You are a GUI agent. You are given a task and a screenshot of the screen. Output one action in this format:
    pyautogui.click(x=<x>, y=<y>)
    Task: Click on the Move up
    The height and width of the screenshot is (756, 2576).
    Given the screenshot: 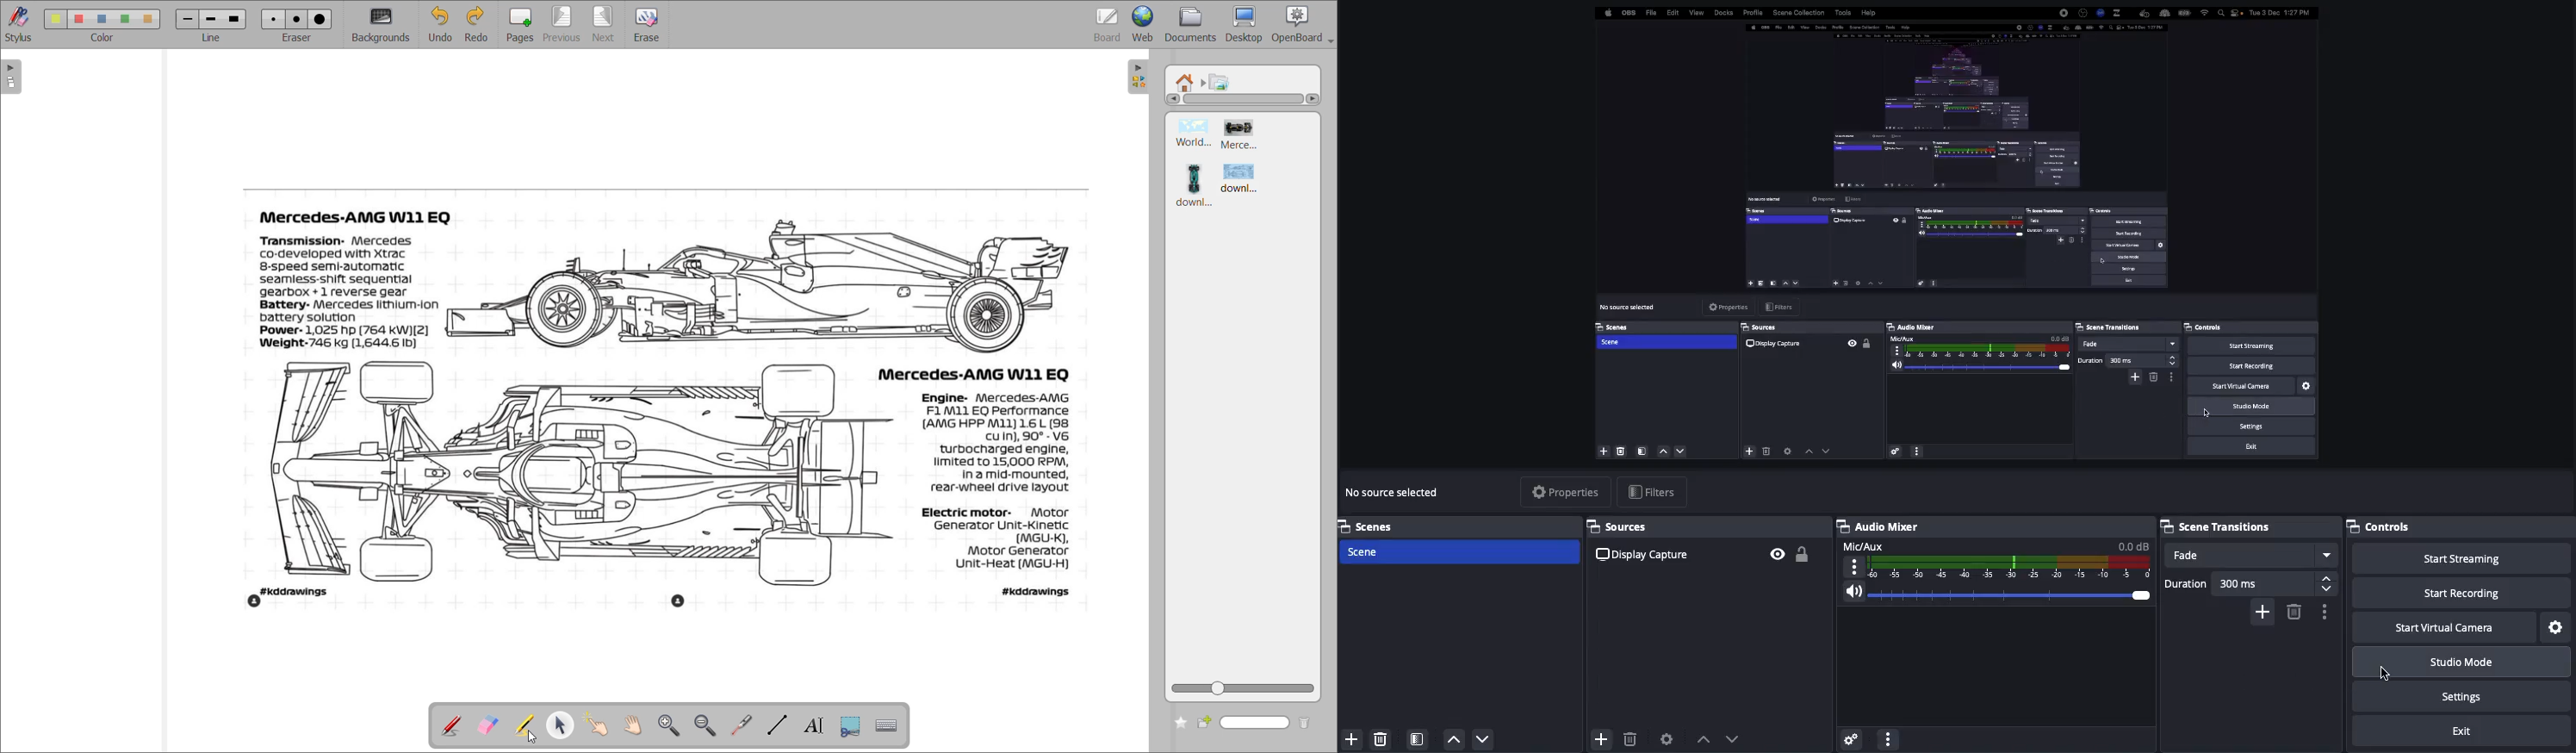 What is the action you would take?
    pyautogui.click(x=1704, y=739)
    